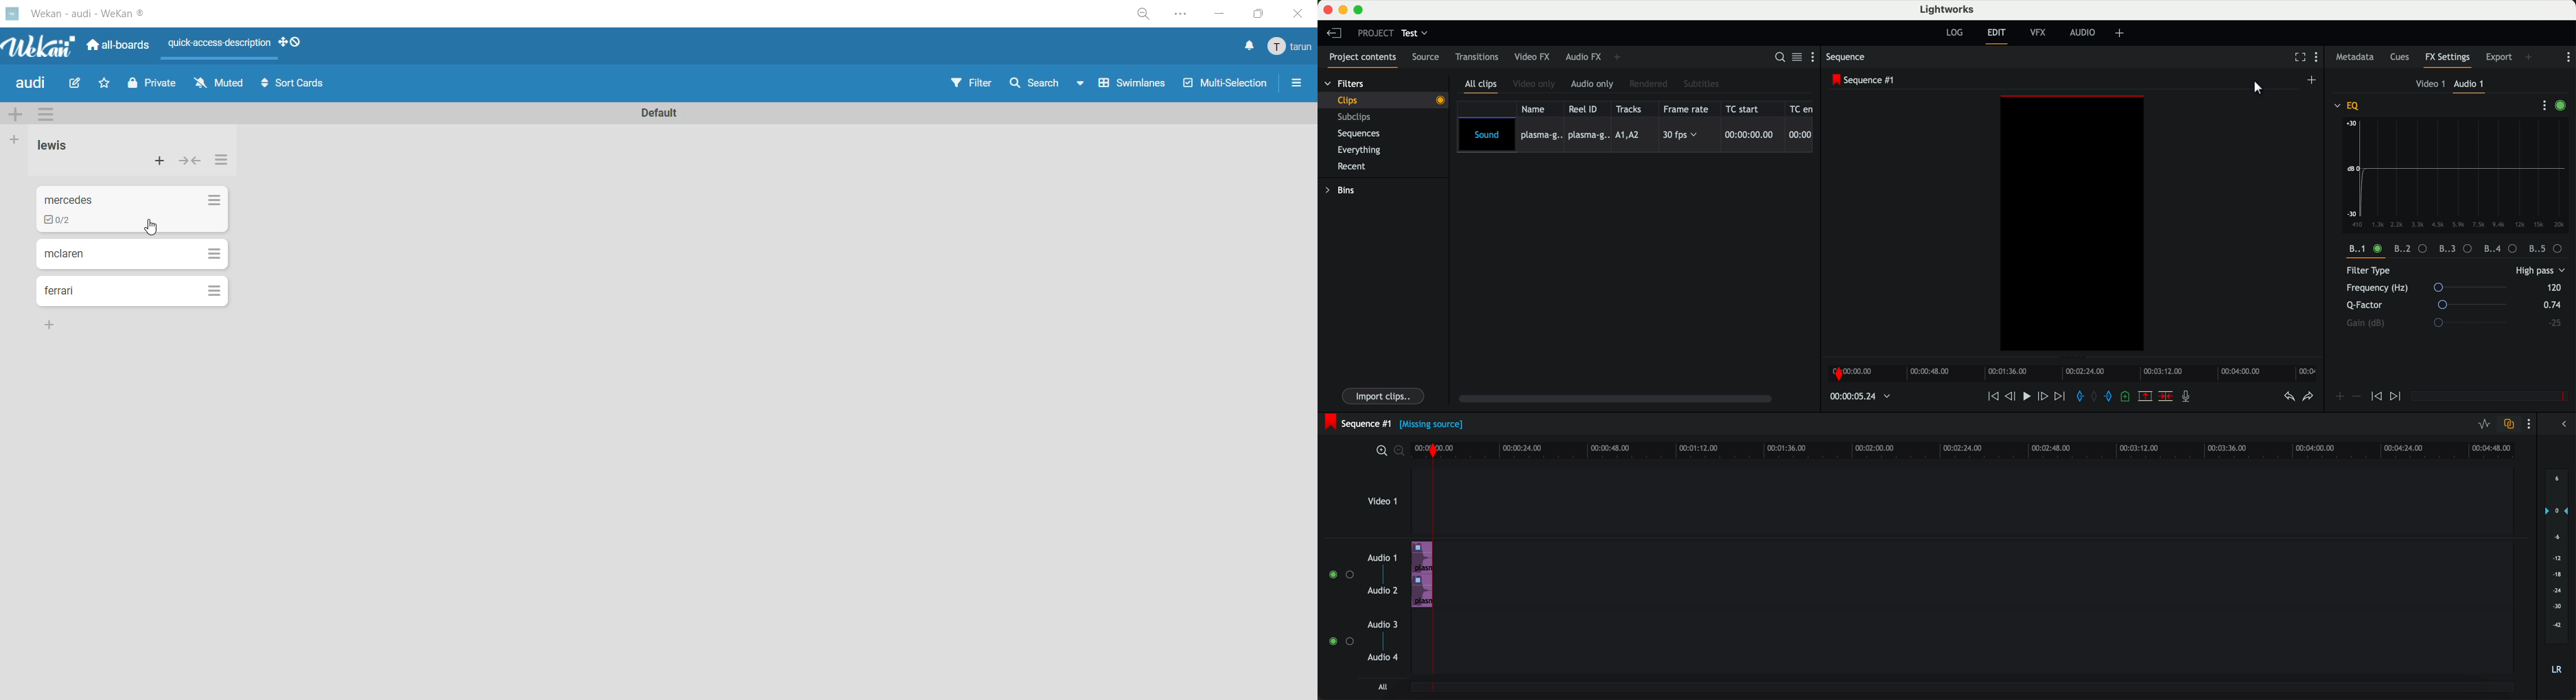  I want to click on maximize, so click(1360, 10).